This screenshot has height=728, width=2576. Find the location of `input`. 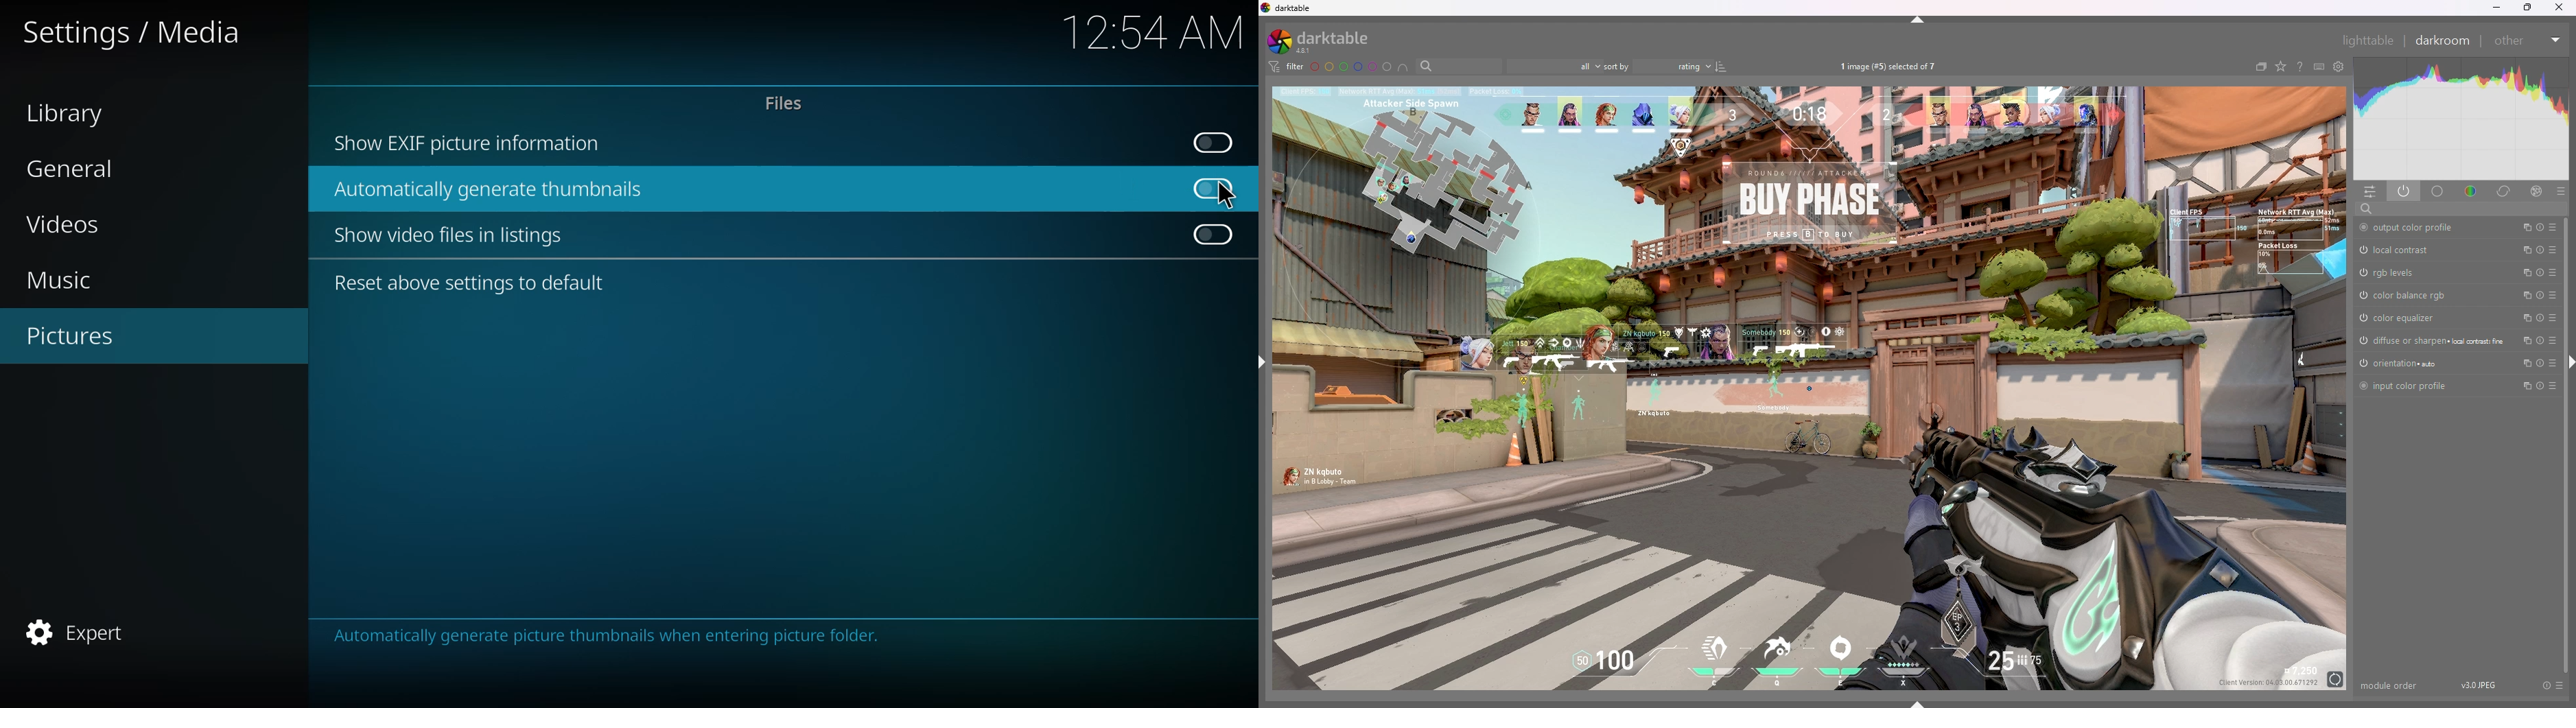

input is located at coordinates (2421, 208).